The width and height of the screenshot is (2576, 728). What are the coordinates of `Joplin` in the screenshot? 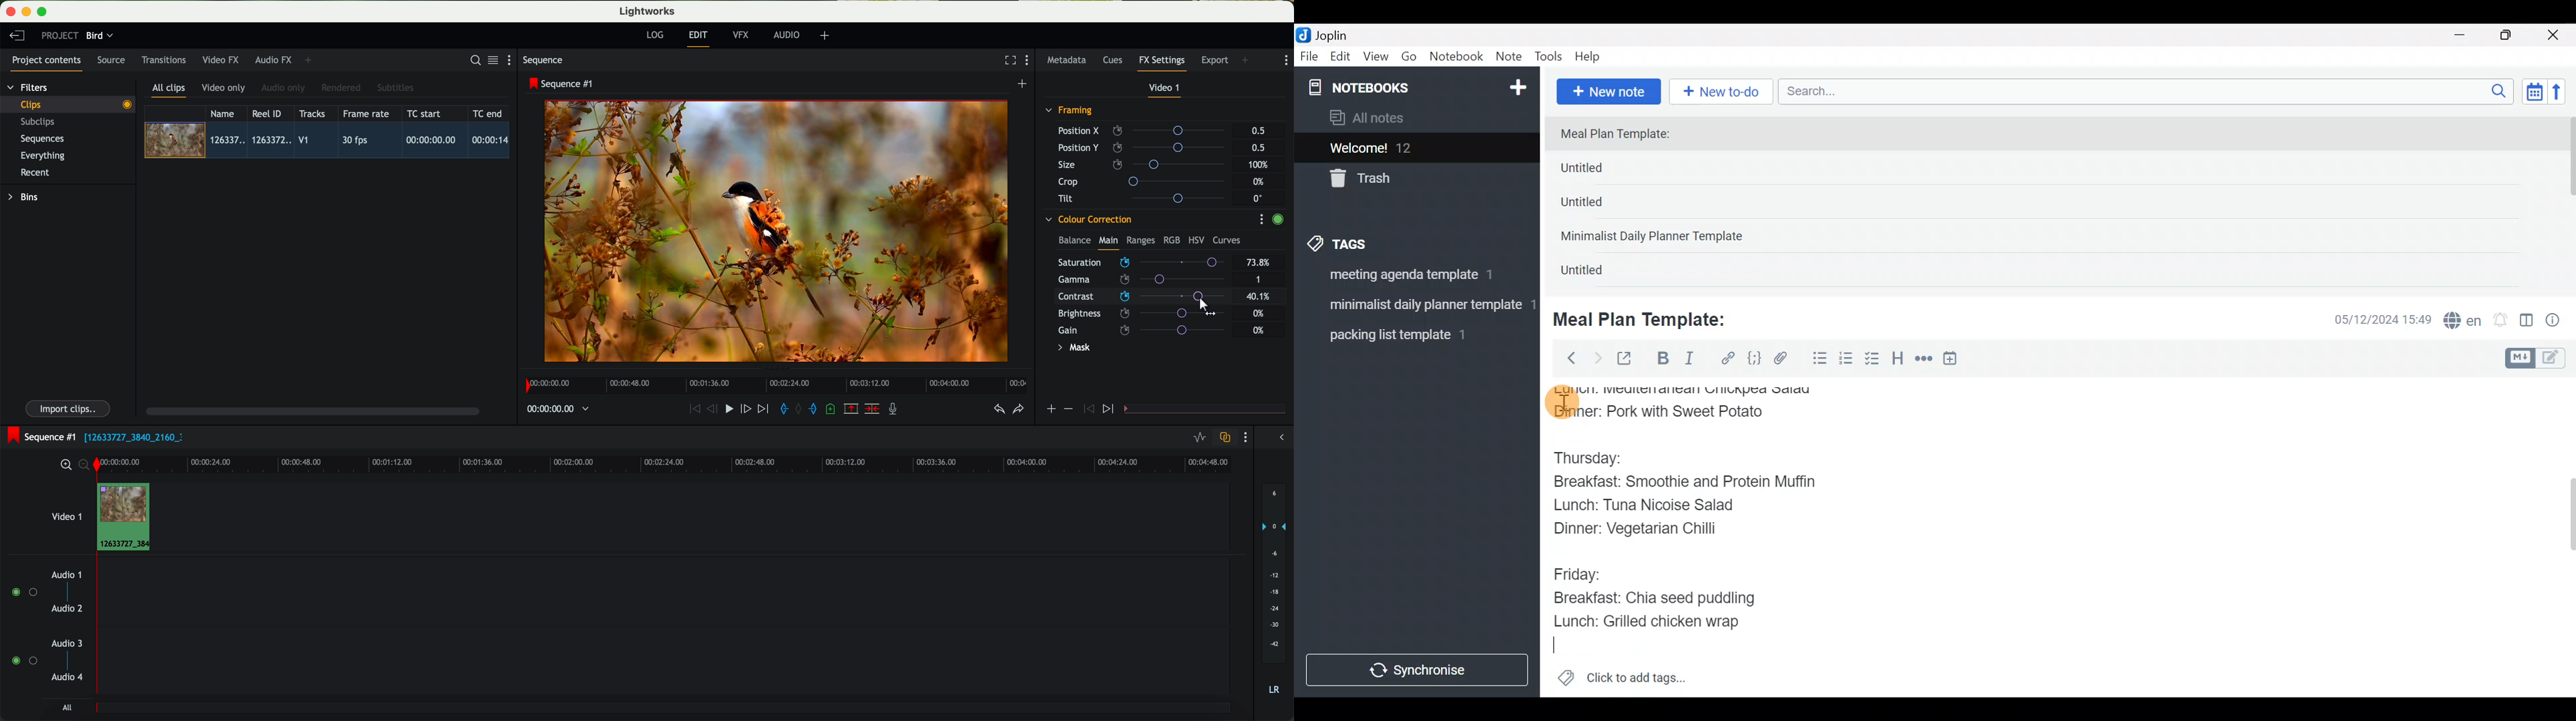 It's located at (1340, 33).